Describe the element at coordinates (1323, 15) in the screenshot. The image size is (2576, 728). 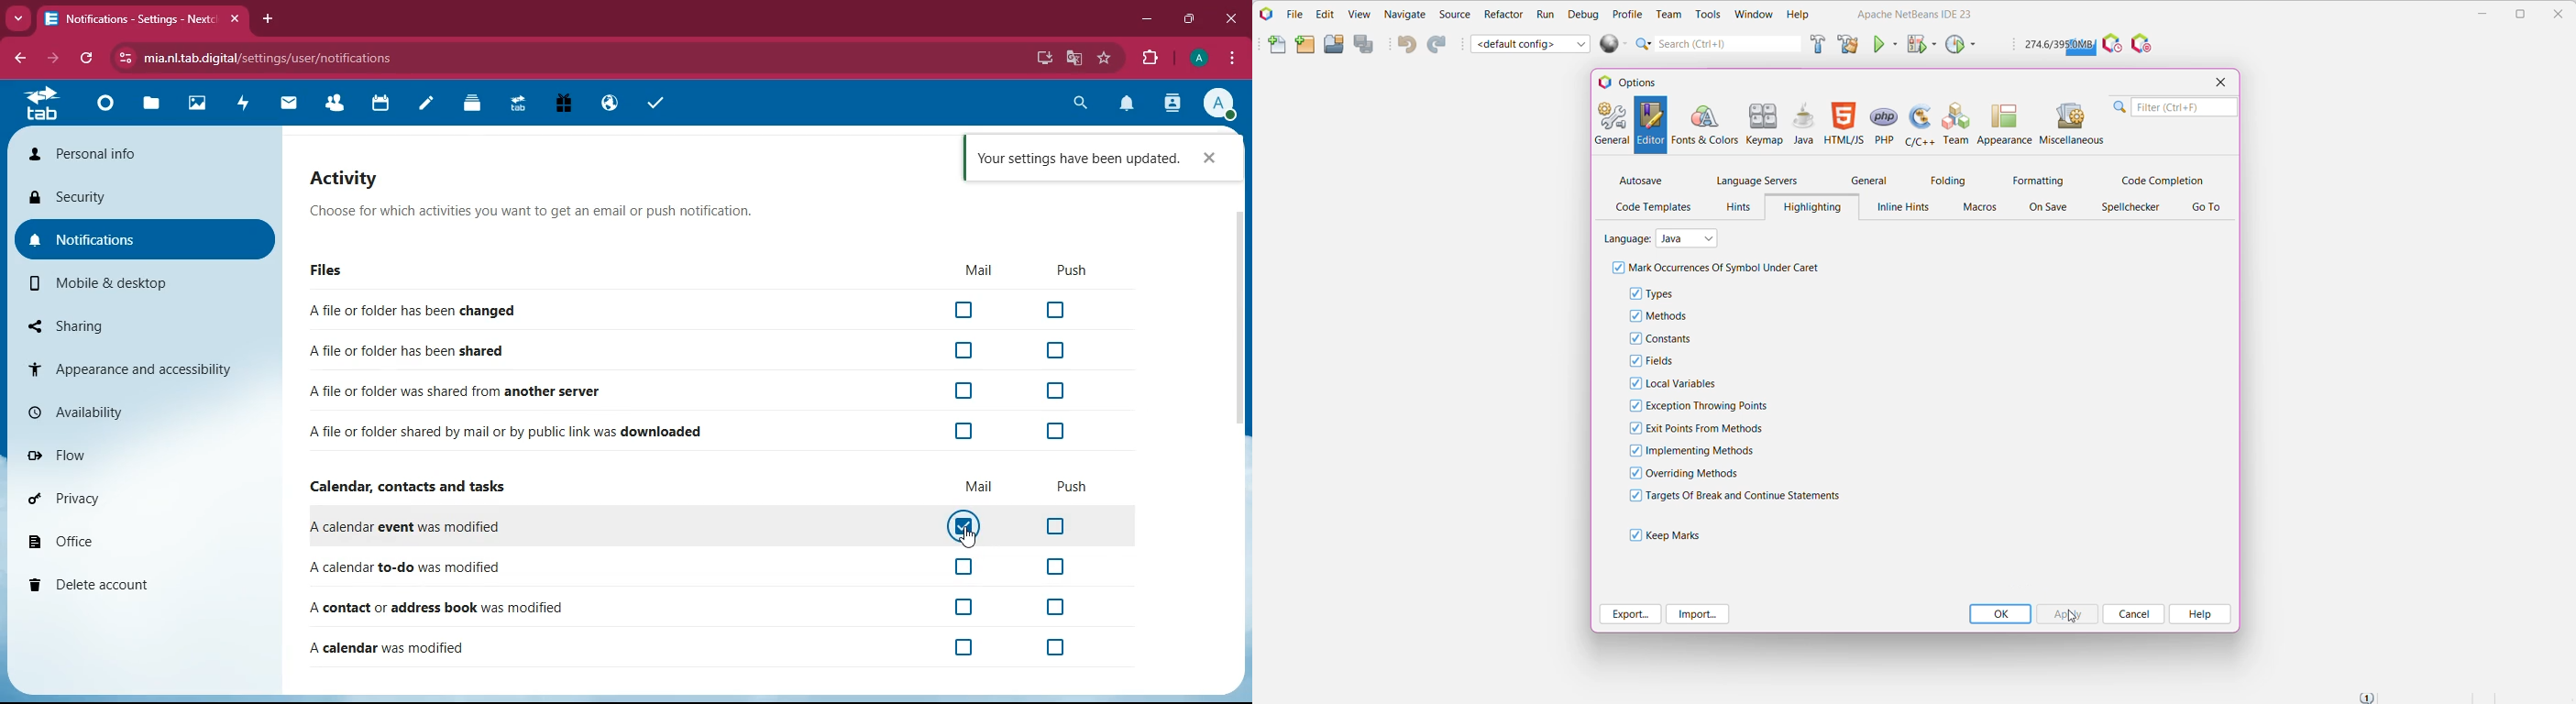
I see `Edit` at that location.